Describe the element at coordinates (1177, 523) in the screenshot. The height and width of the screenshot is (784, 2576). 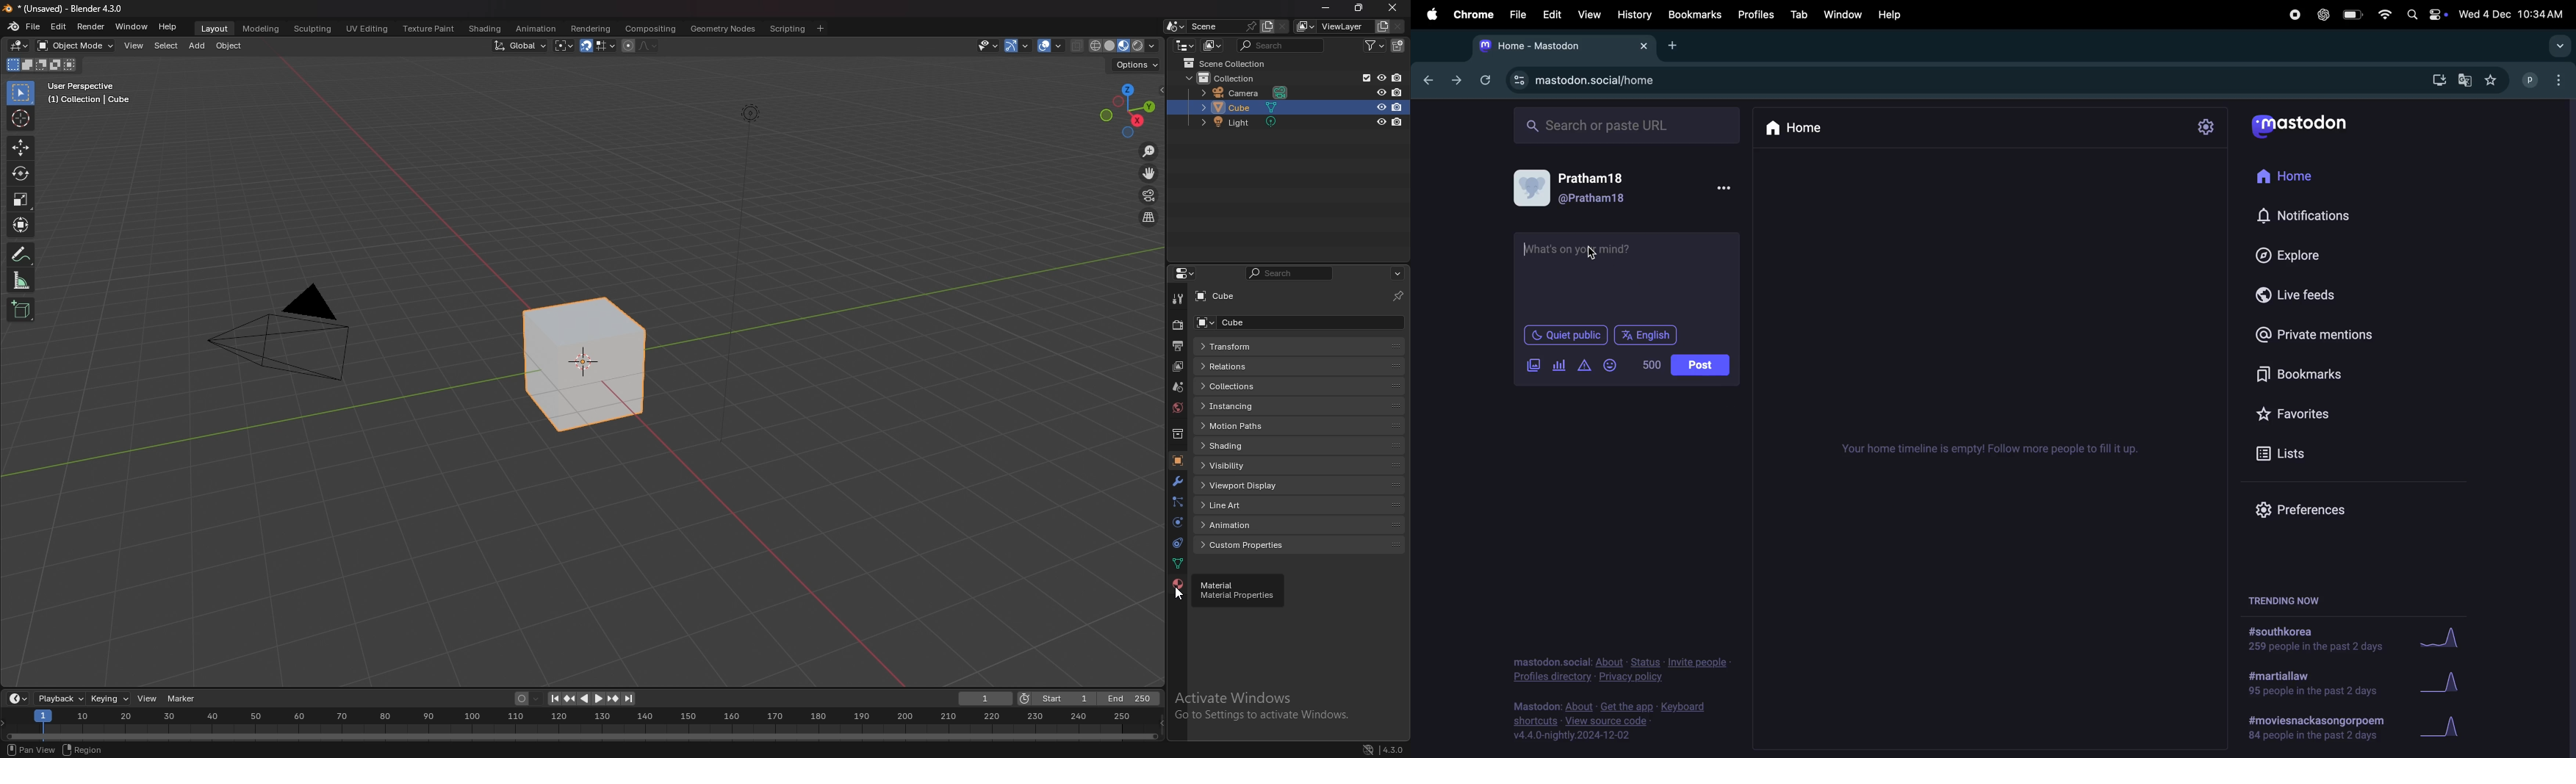
I see `physics` at that location.